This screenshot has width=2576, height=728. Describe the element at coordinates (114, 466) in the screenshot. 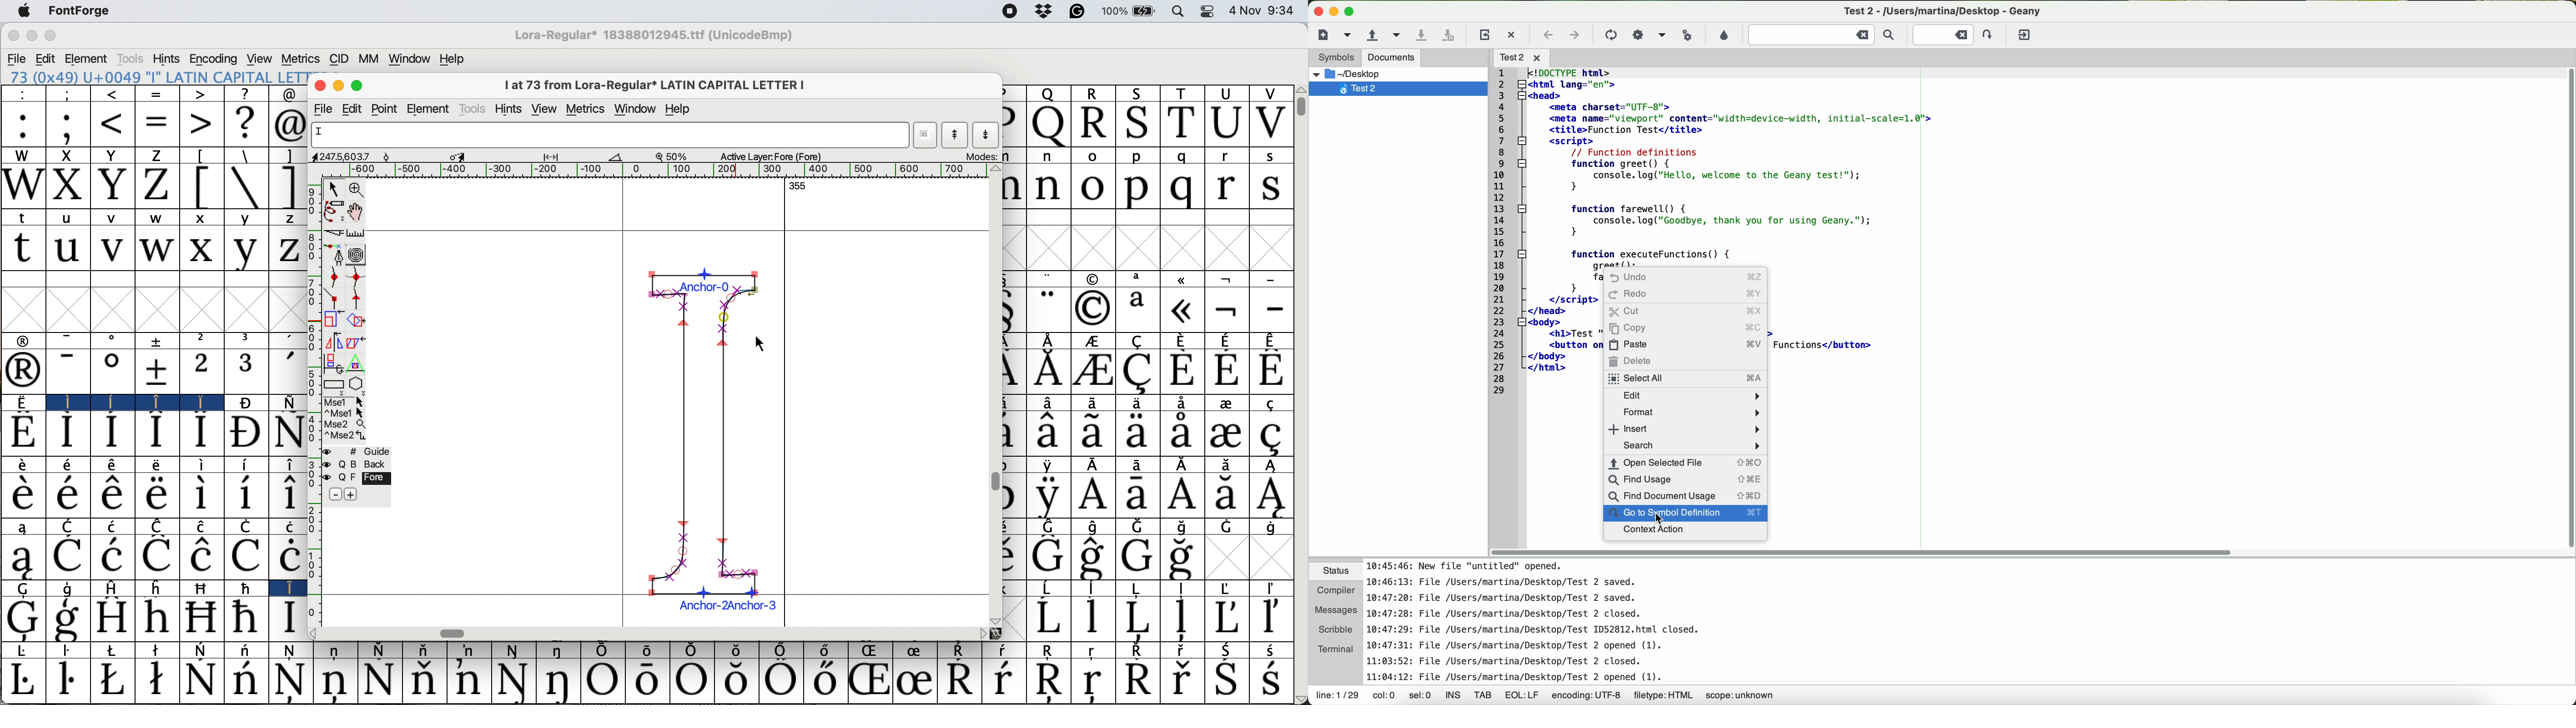

I see `Symbol` at that location.